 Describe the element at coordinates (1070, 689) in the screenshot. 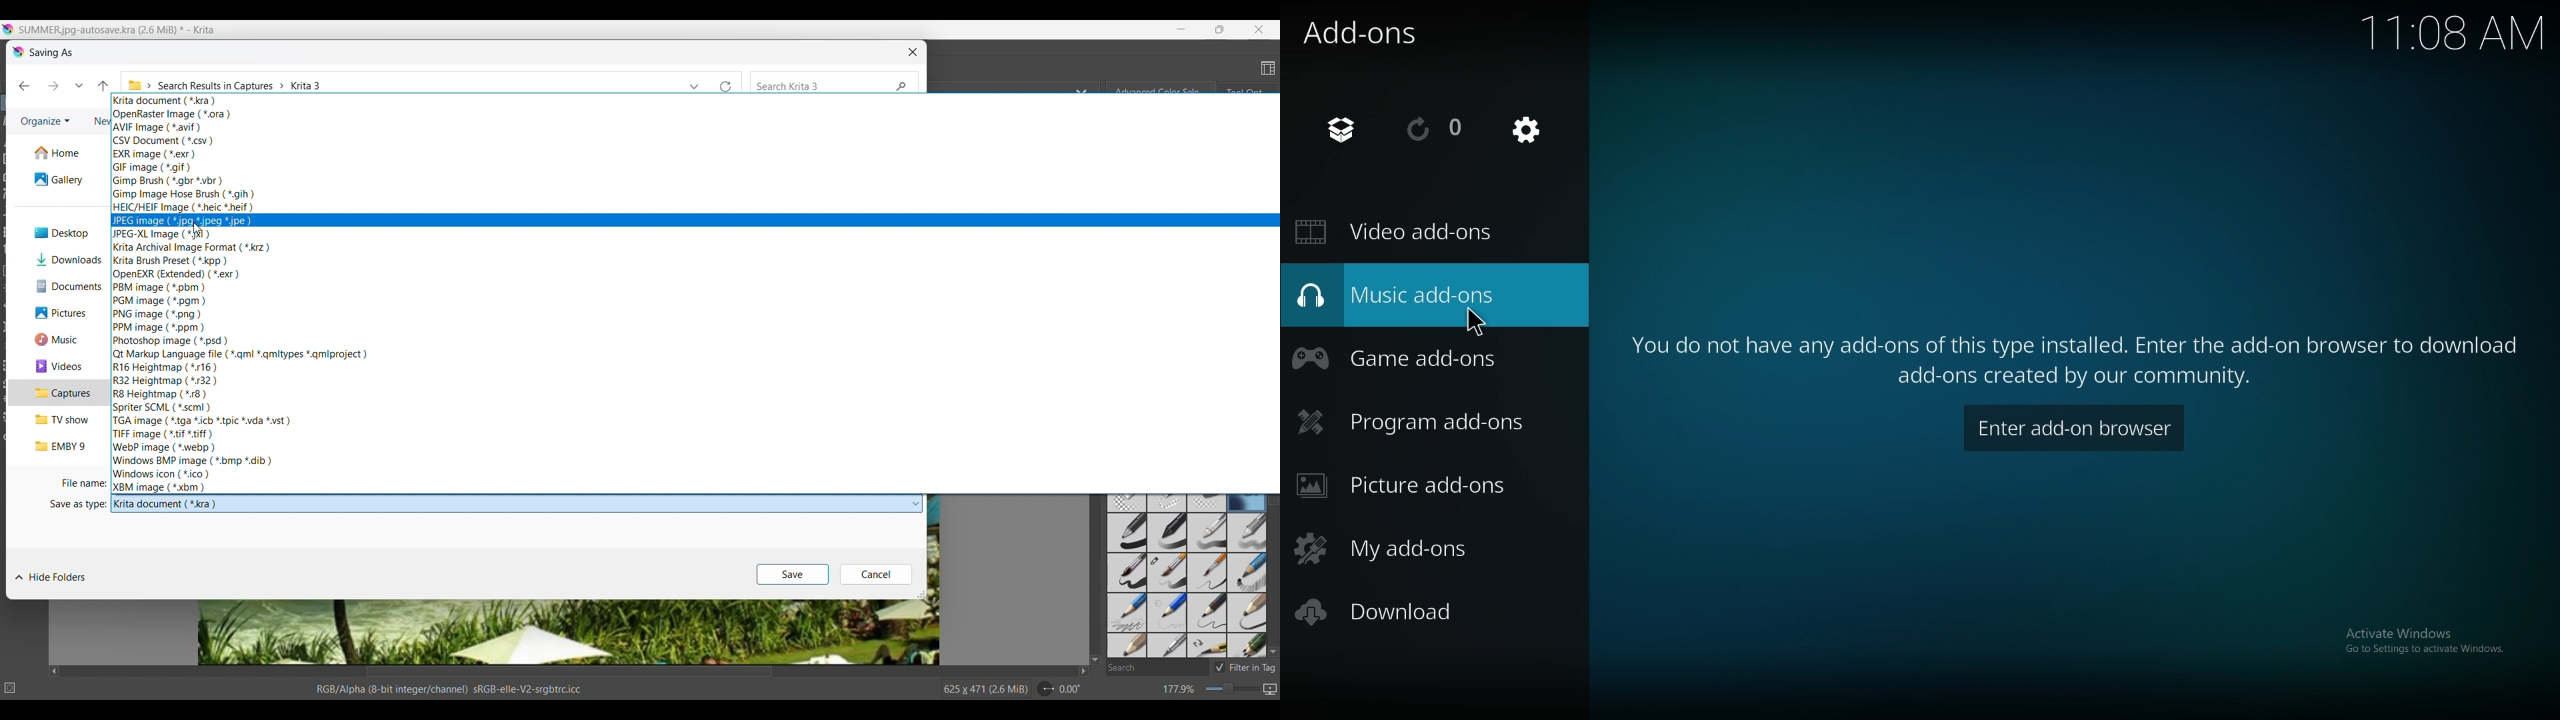

I see `Current rotation of image` at that location.